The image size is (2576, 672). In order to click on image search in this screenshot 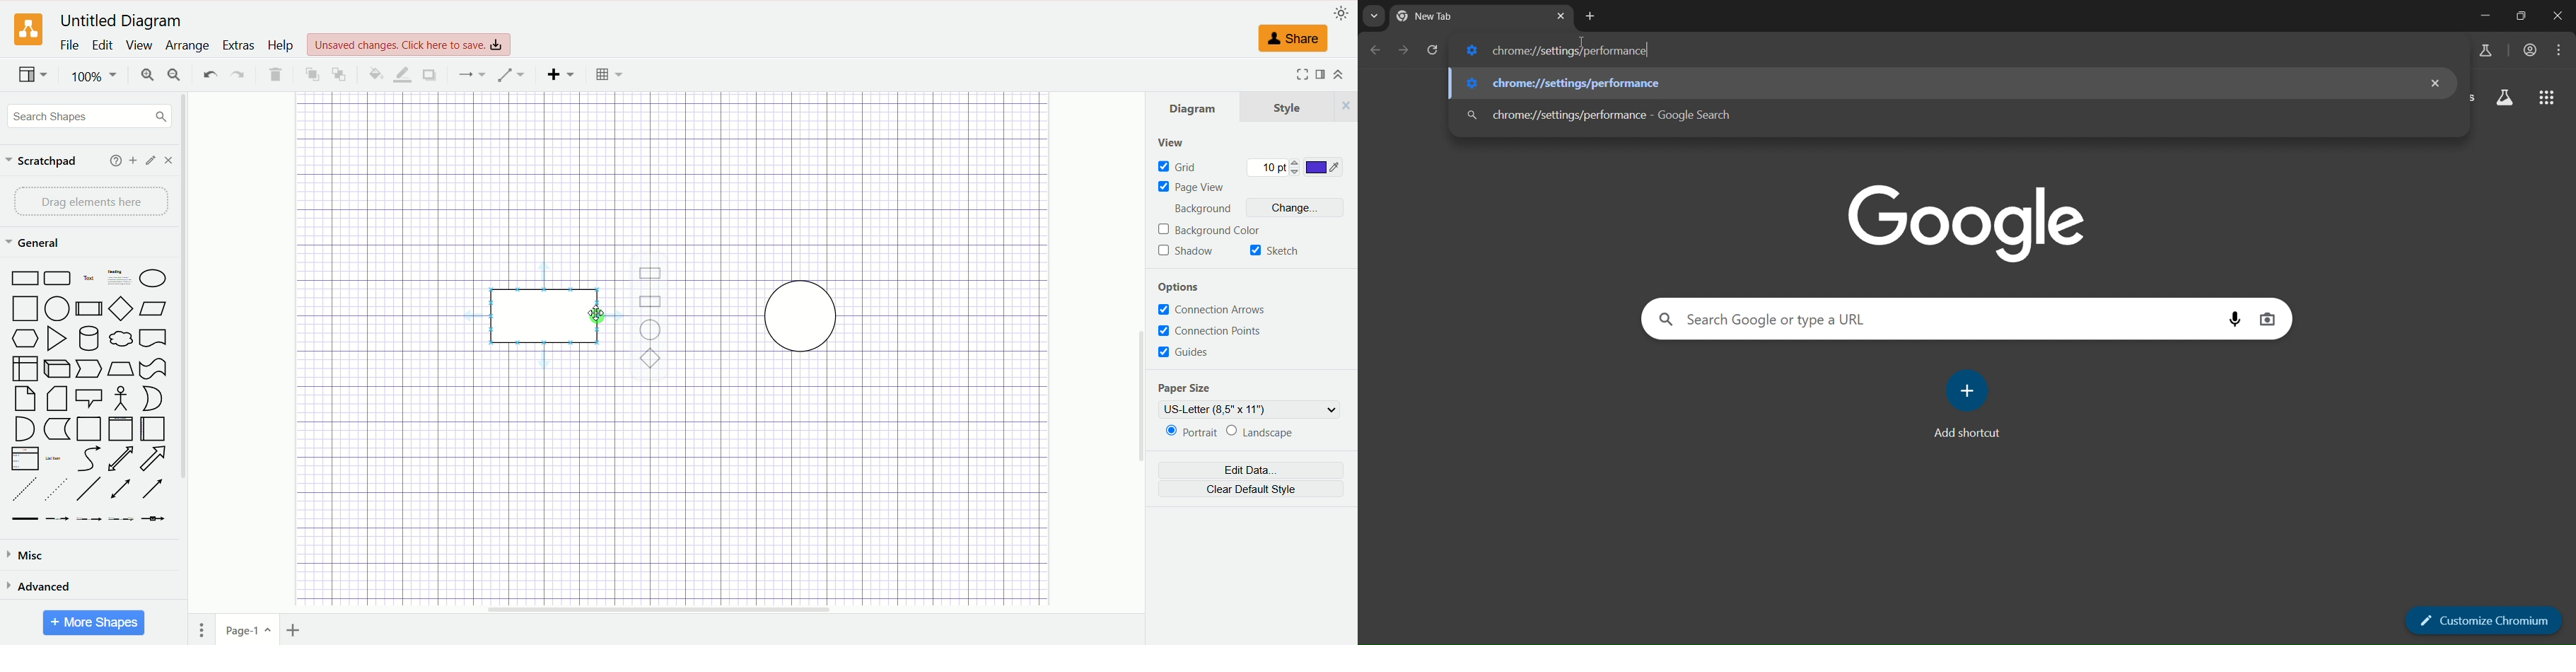, I will do `click(2267, 317)`.